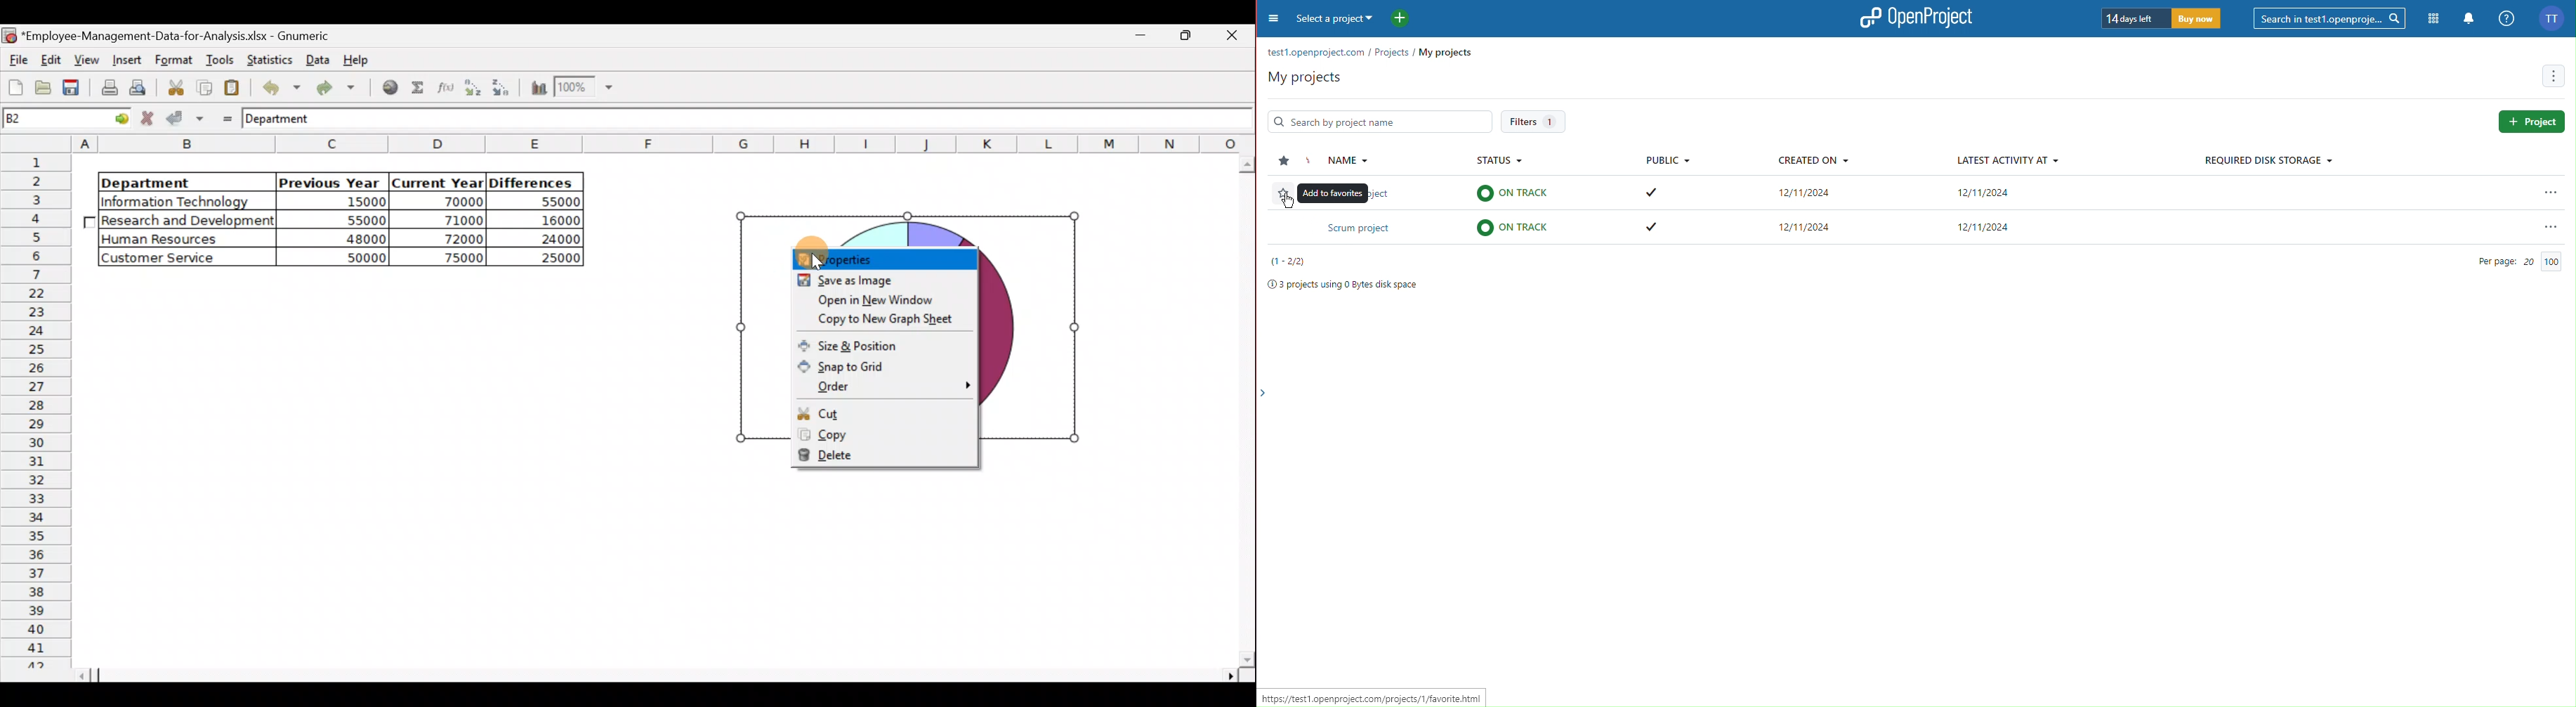 The width and height of the screenshot is (2576, 728). Describe the element at coordinates (1400, 19) in the screenshot. I see `New Project` at that location.